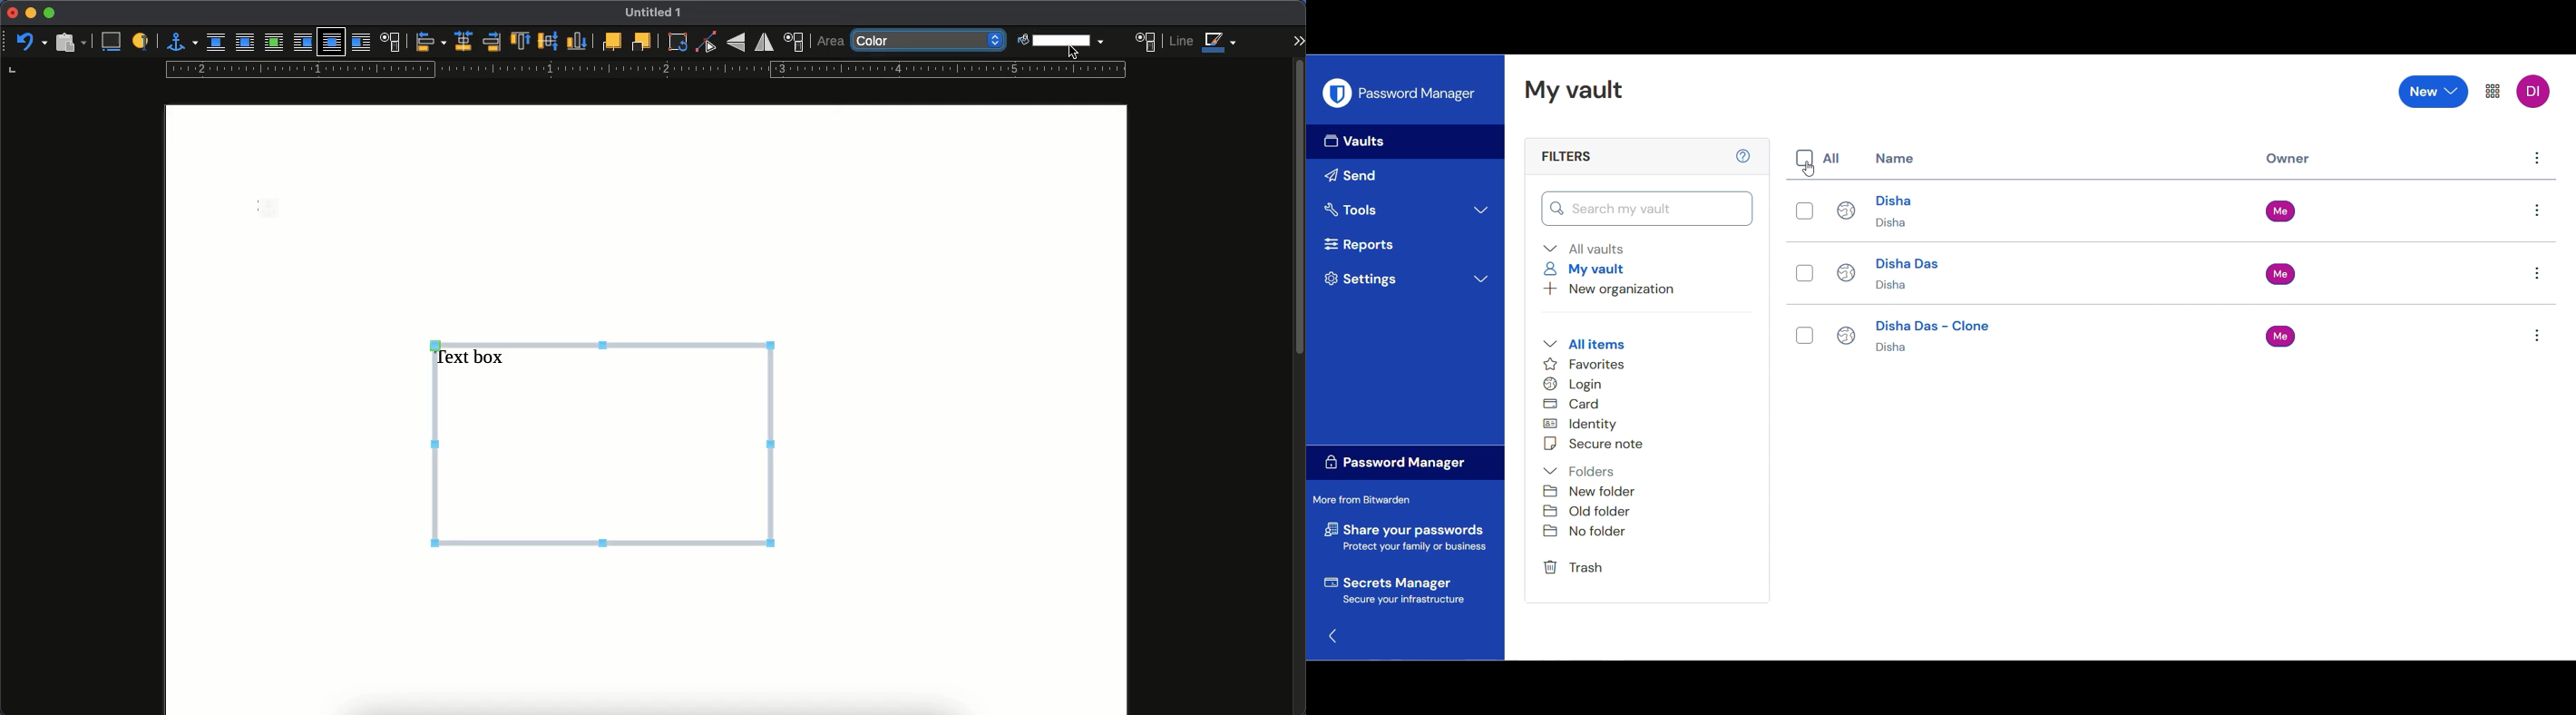 This screenshot has height=728, width=2576. I want to click on Settings for each item respectively, so click(2537, 338).